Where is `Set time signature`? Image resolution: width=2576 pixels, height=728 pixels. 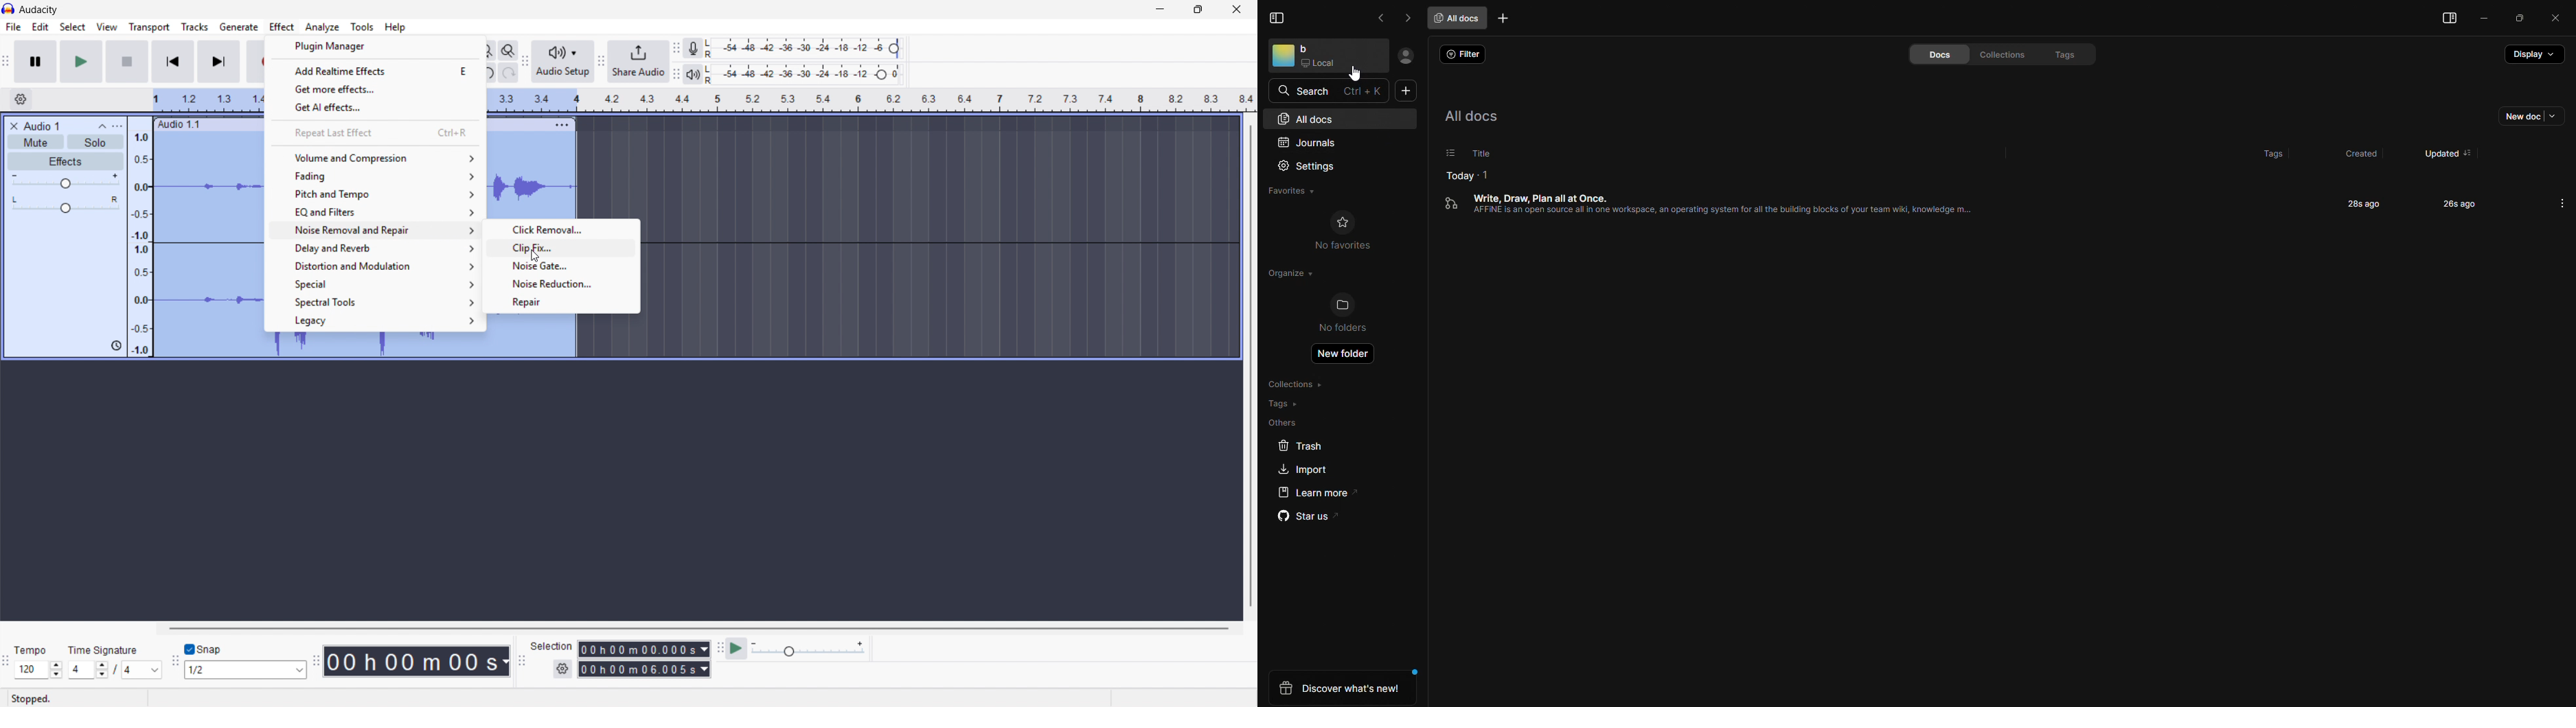
Set time signature is located at coordinates (115, 661).